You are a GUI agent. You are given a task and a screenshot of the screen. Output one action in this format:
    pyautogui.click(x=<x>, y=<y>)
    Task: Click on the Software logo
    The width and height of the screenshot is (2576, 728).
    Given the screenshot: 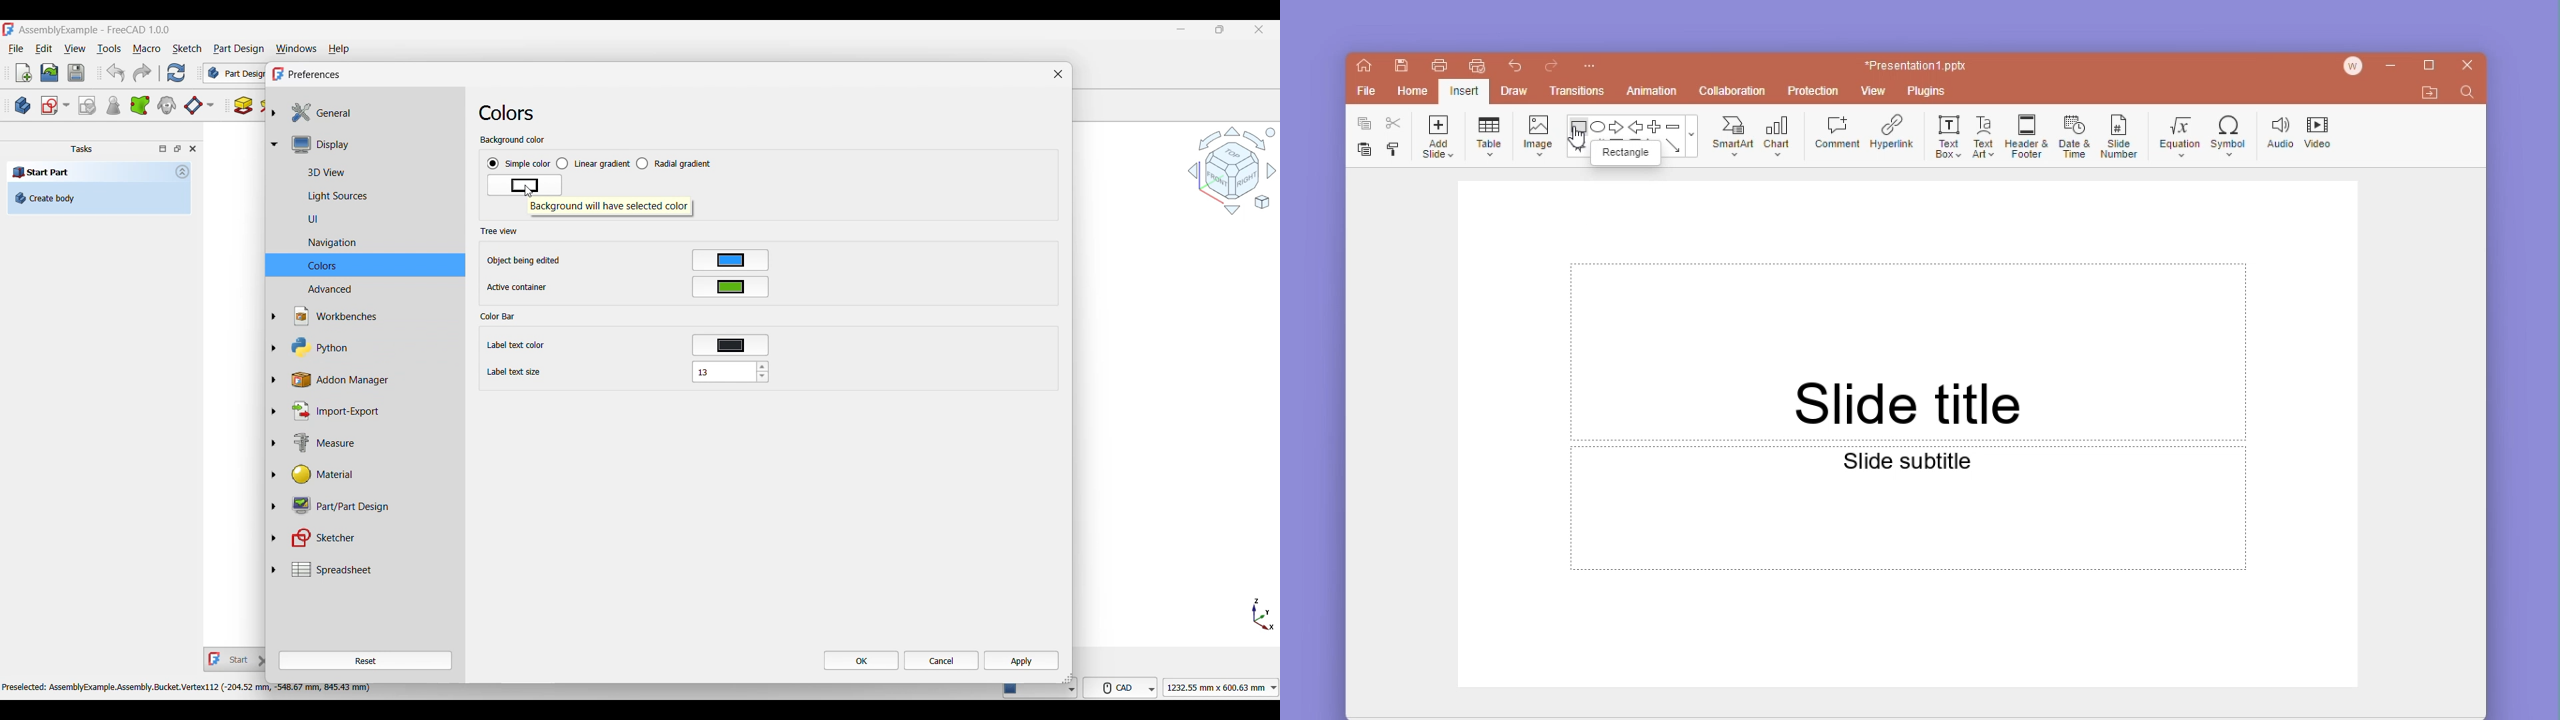 What is the action you would take?
    pyautogui.click(x=8, y=29)
    